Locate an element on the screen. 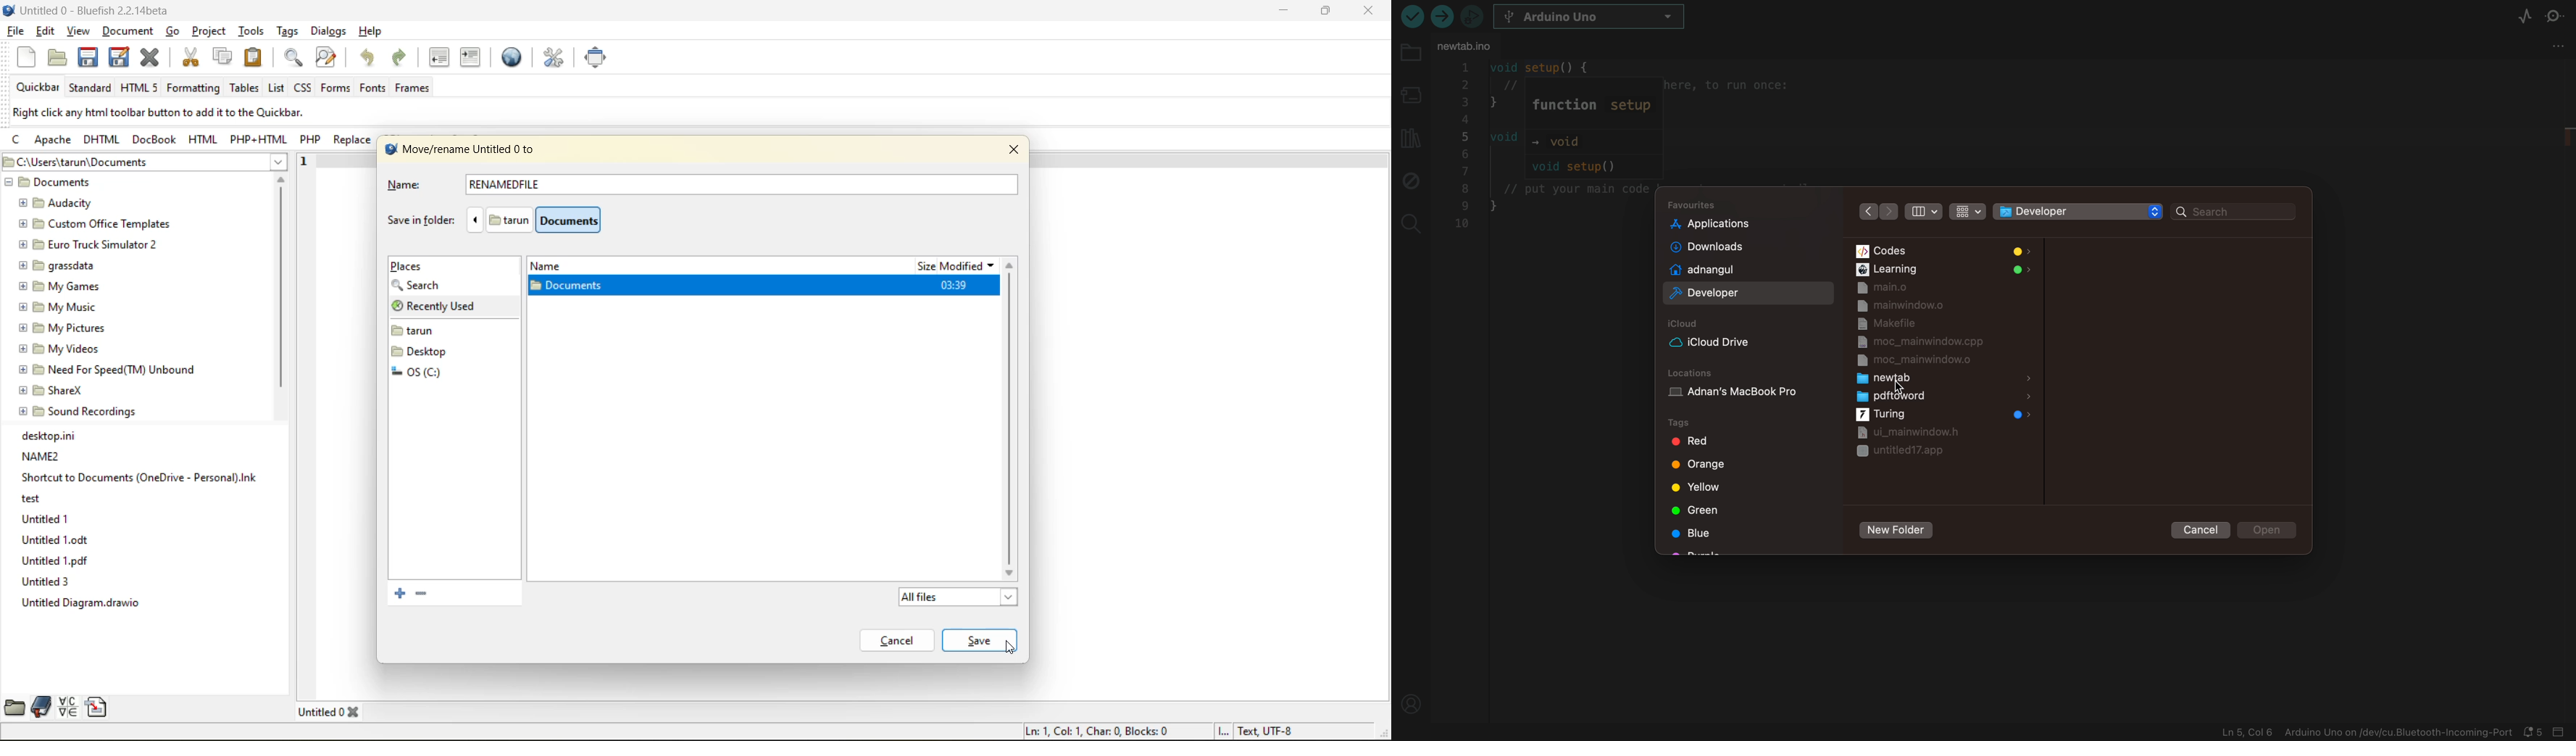 The image size is (2576, 756). charmap is located at coordinates (67, 708).